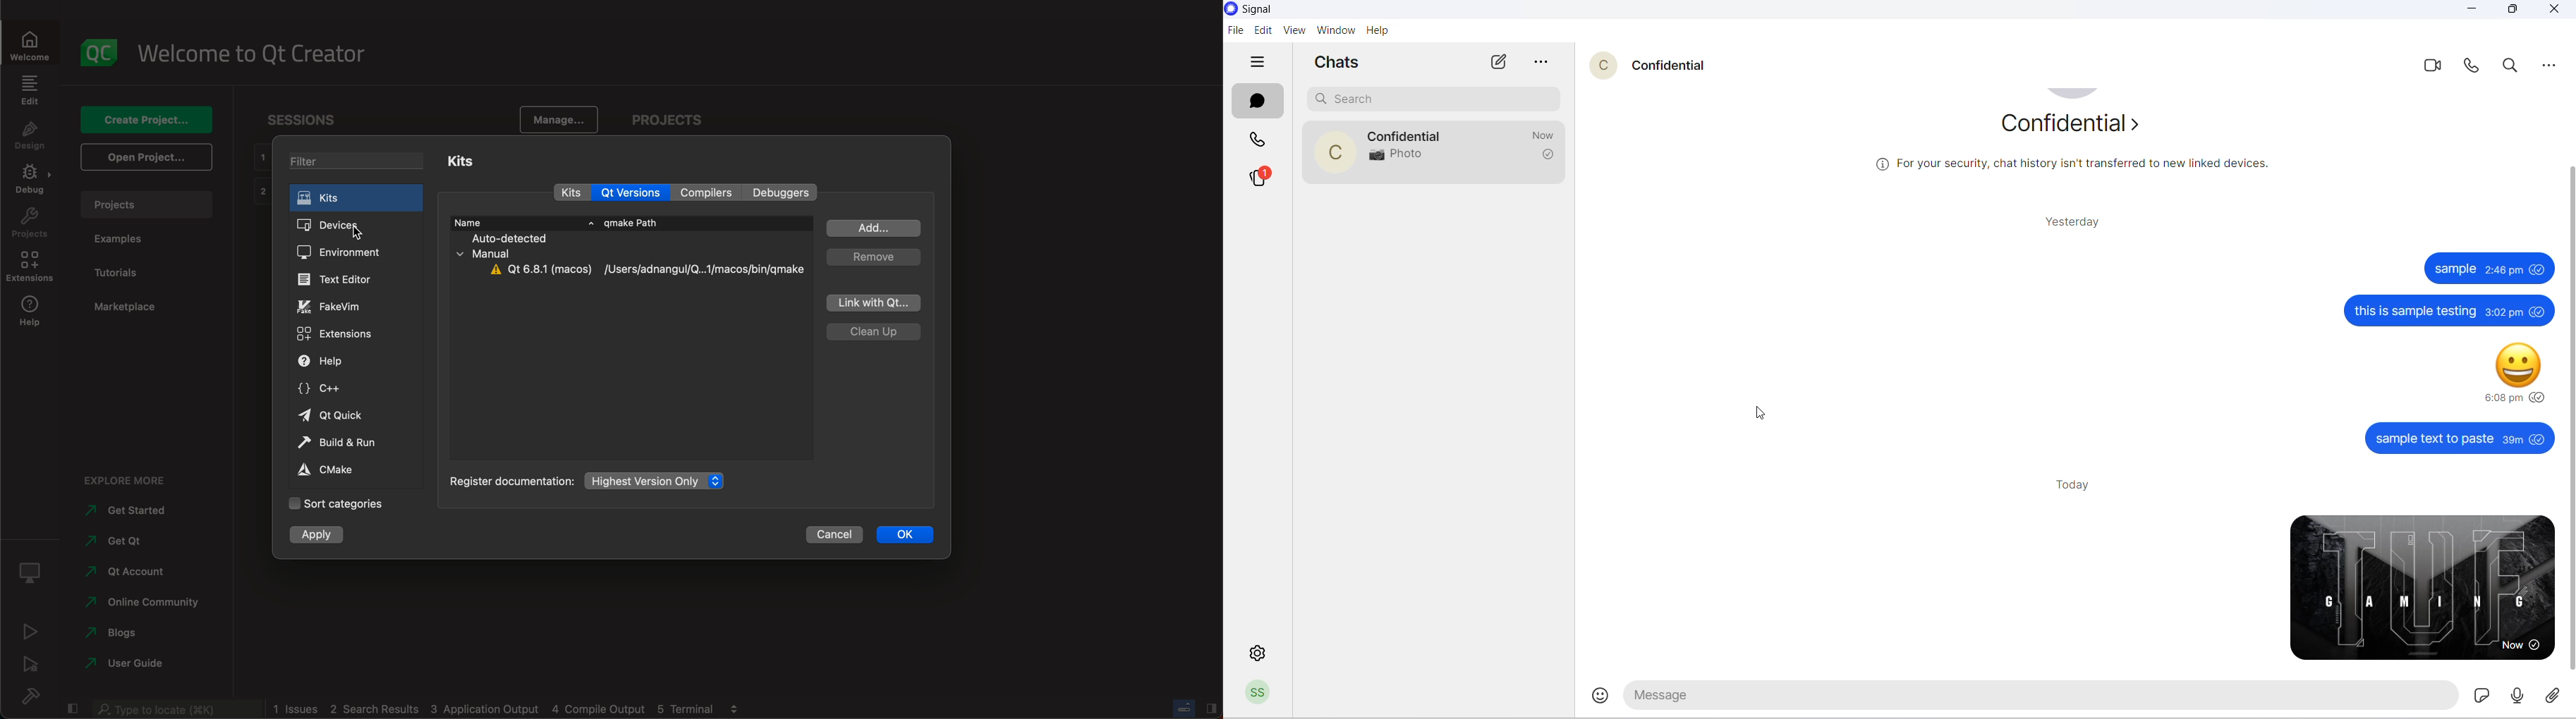 This screenshot has width=2576, height=728. Describe the element at coordinates (1253, 102) in the screenshot. I see `chats` at that location.